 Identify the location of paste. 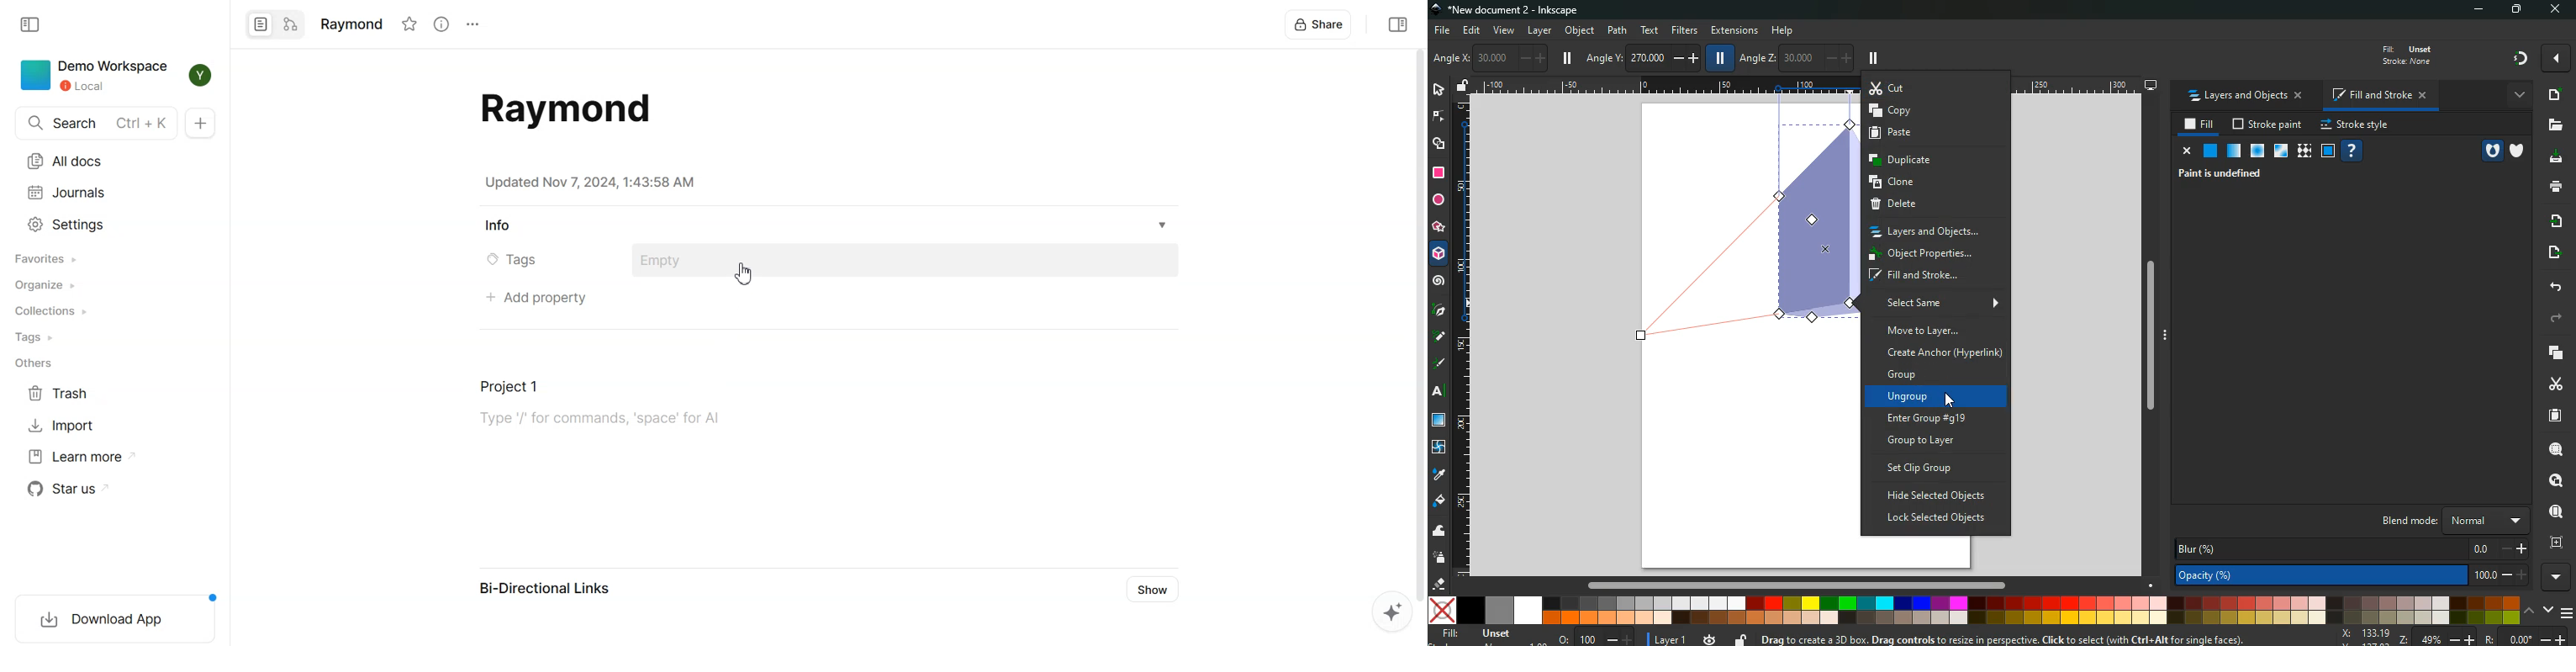
(1935, 135).